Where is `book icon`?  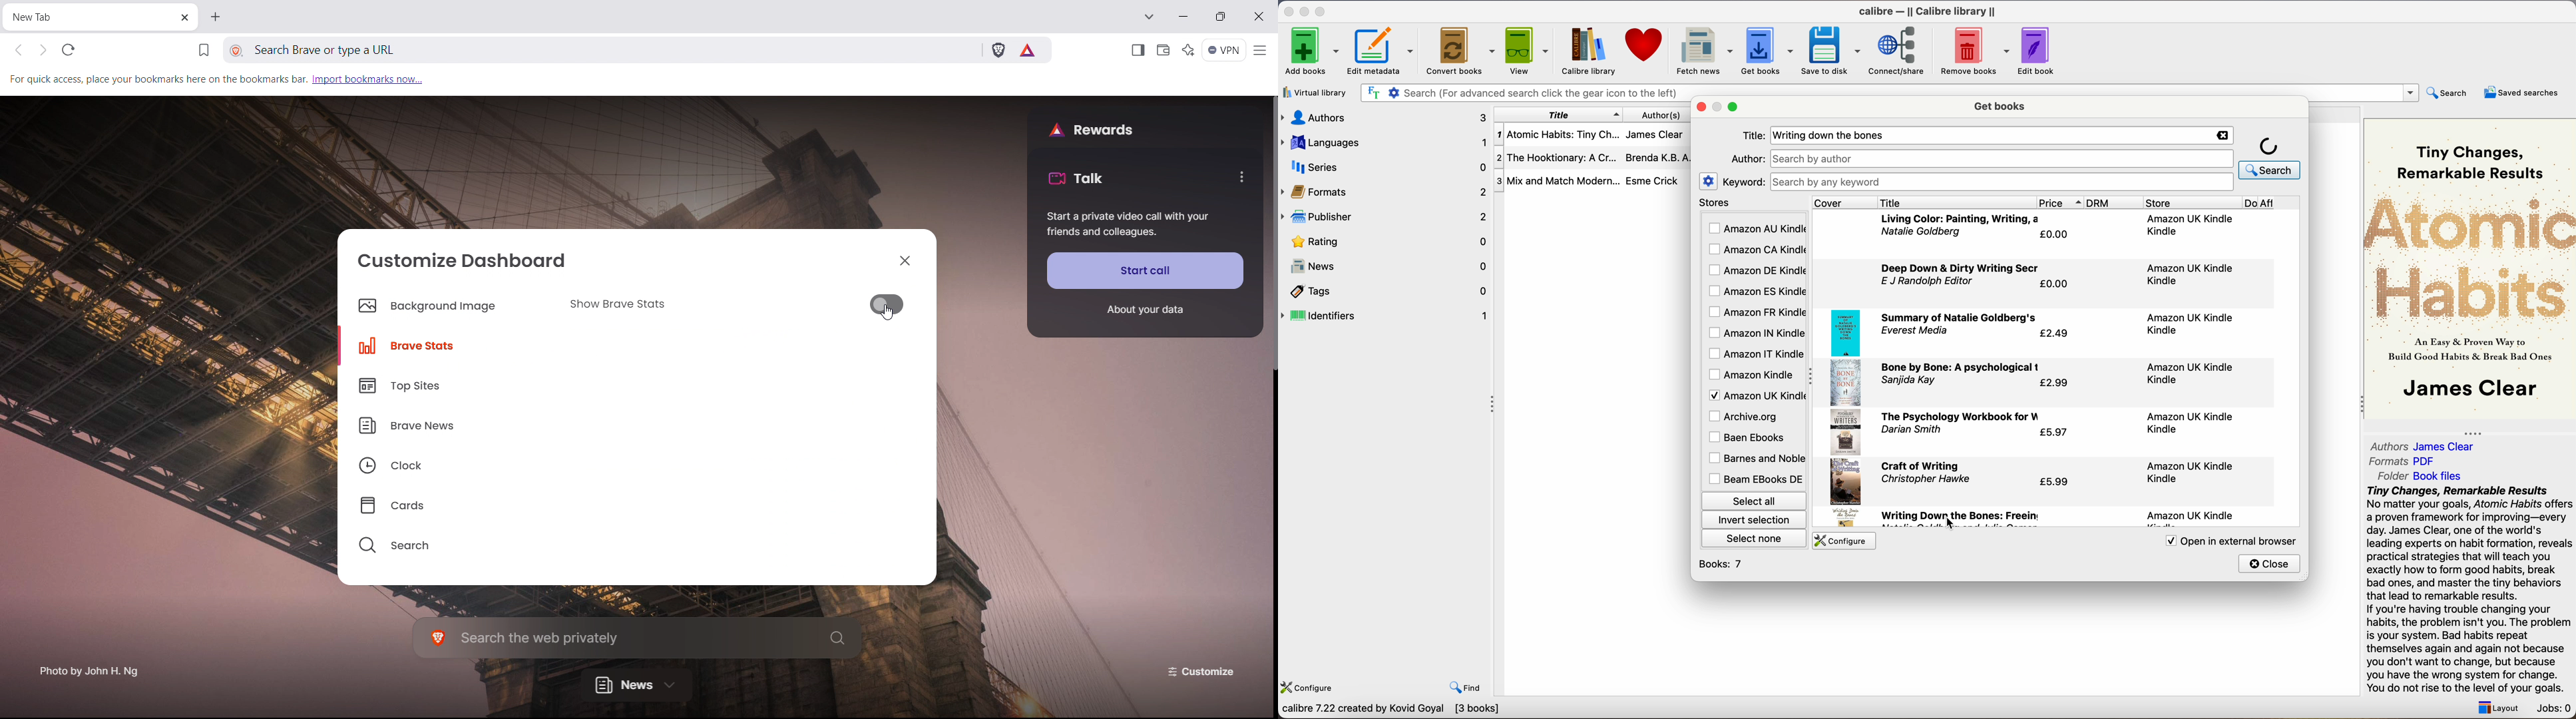
book icon is located at coordinates (1846, 333).